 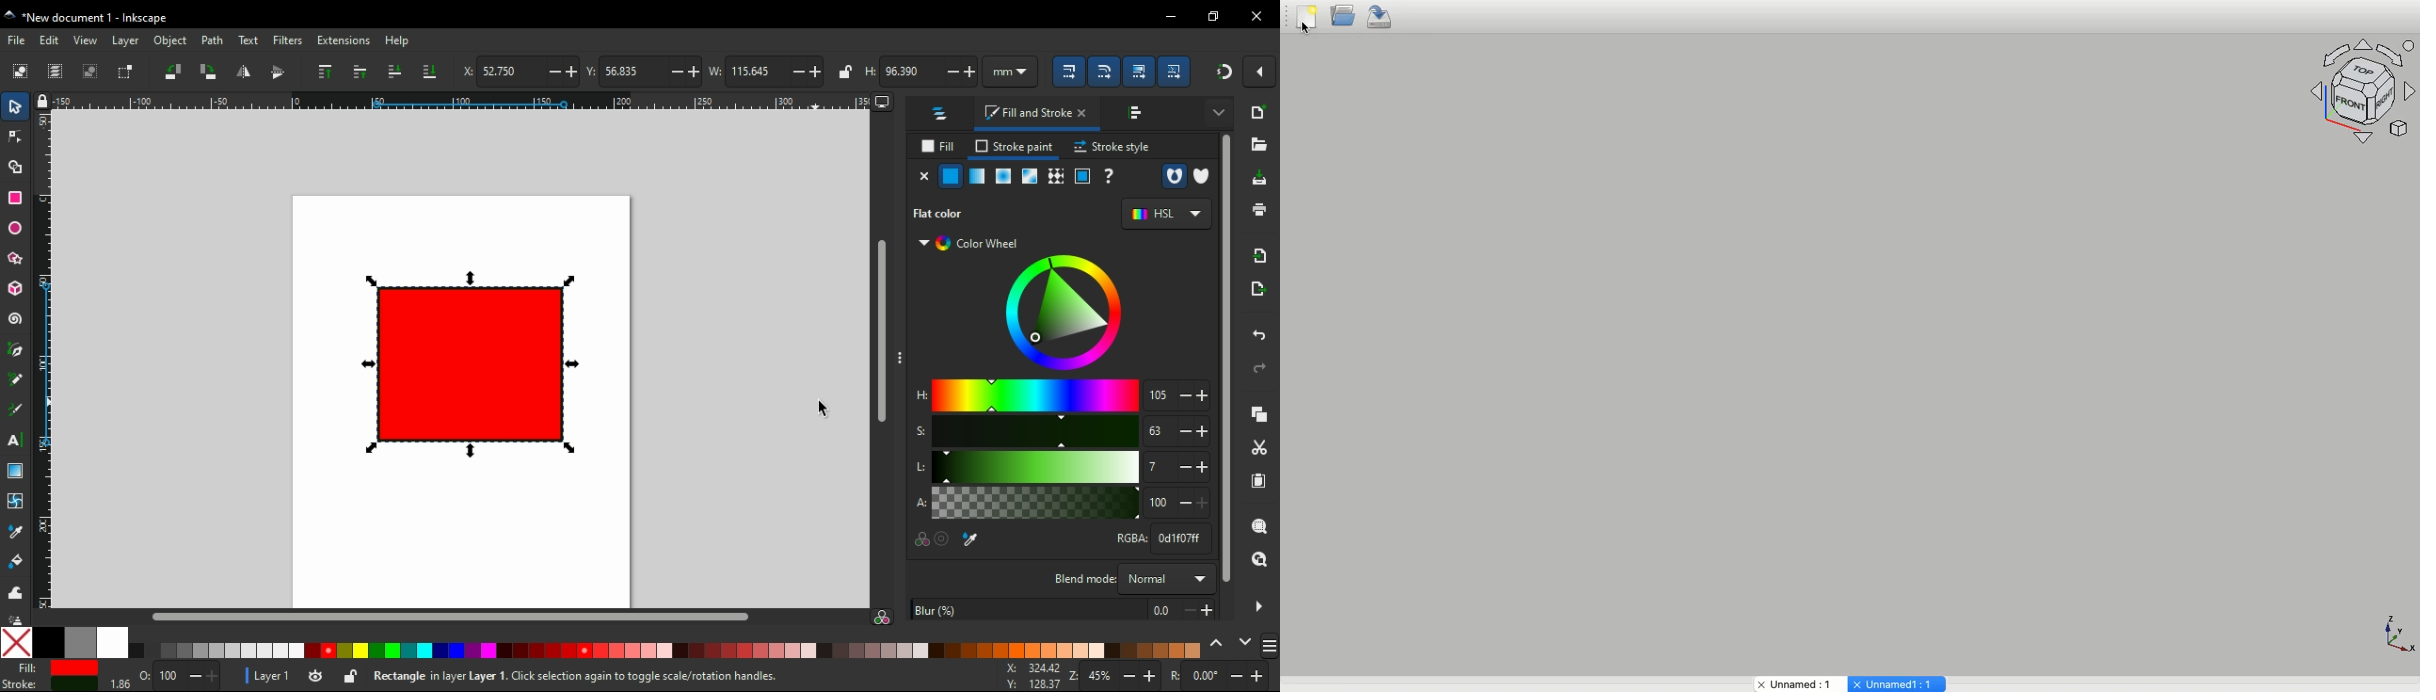 What do you see at coordinates (208, 72) in the screenshot?
I see `object rotate 90` at bounding box center [208, 72].